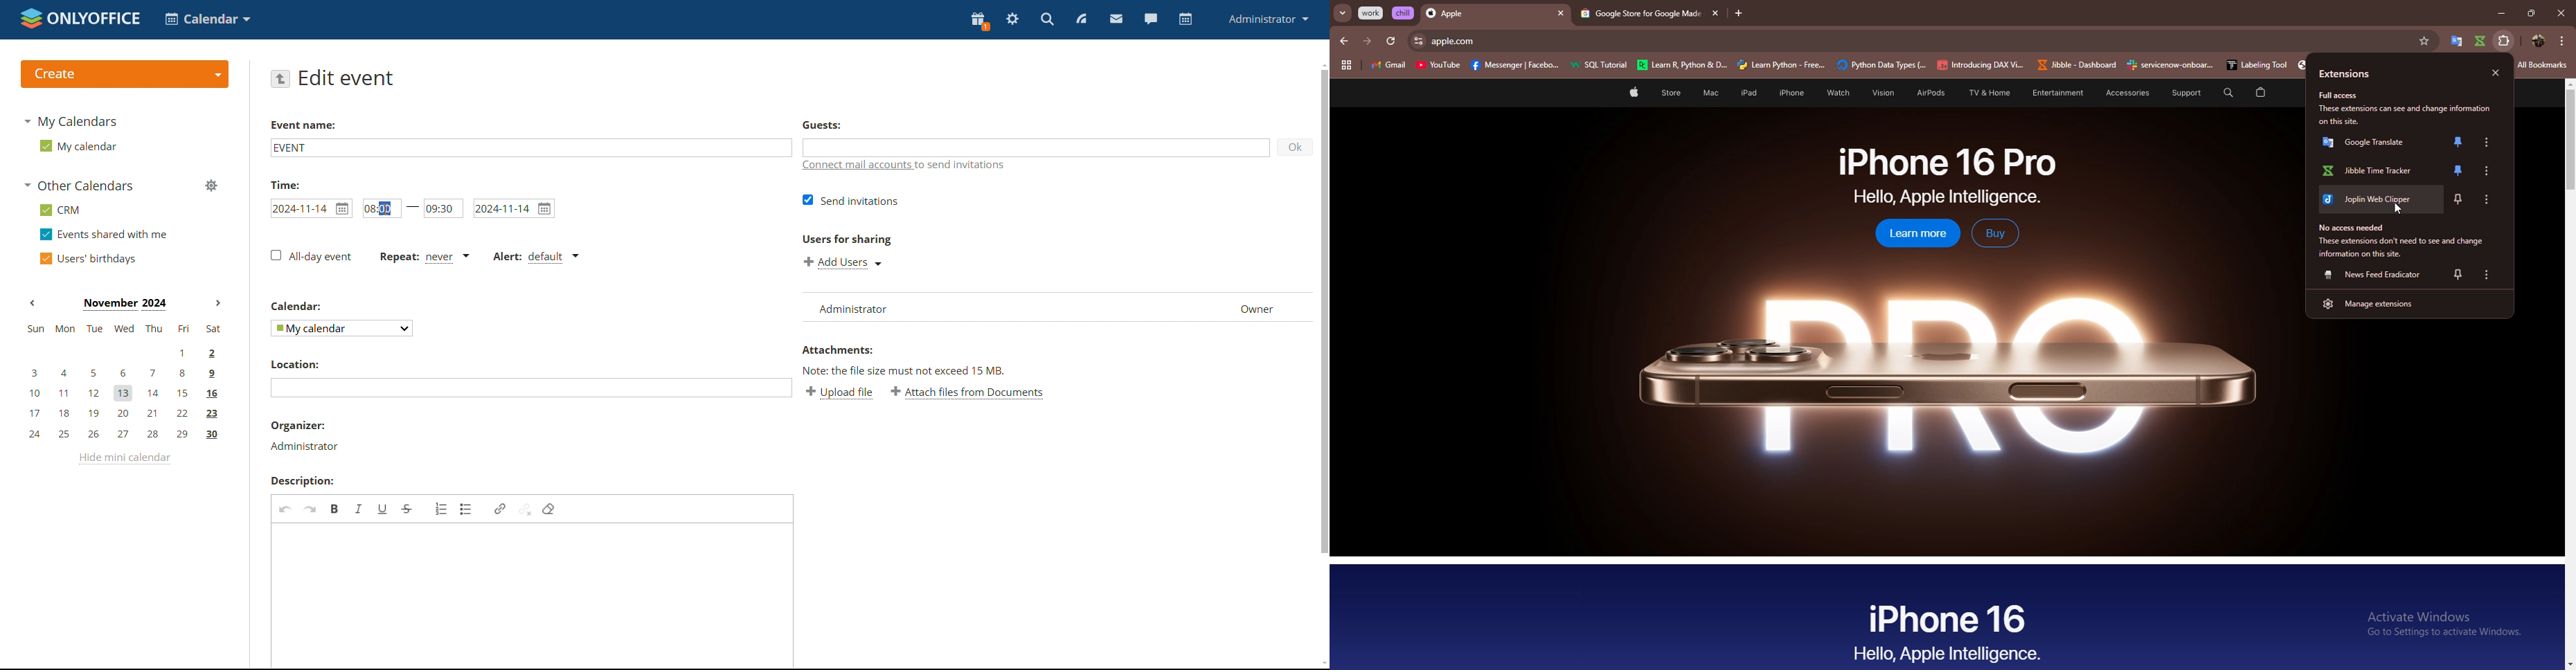  Describe the element at coordinates (2375, 275) in the screenshot. I see `News Feed Eradicator` at that location.